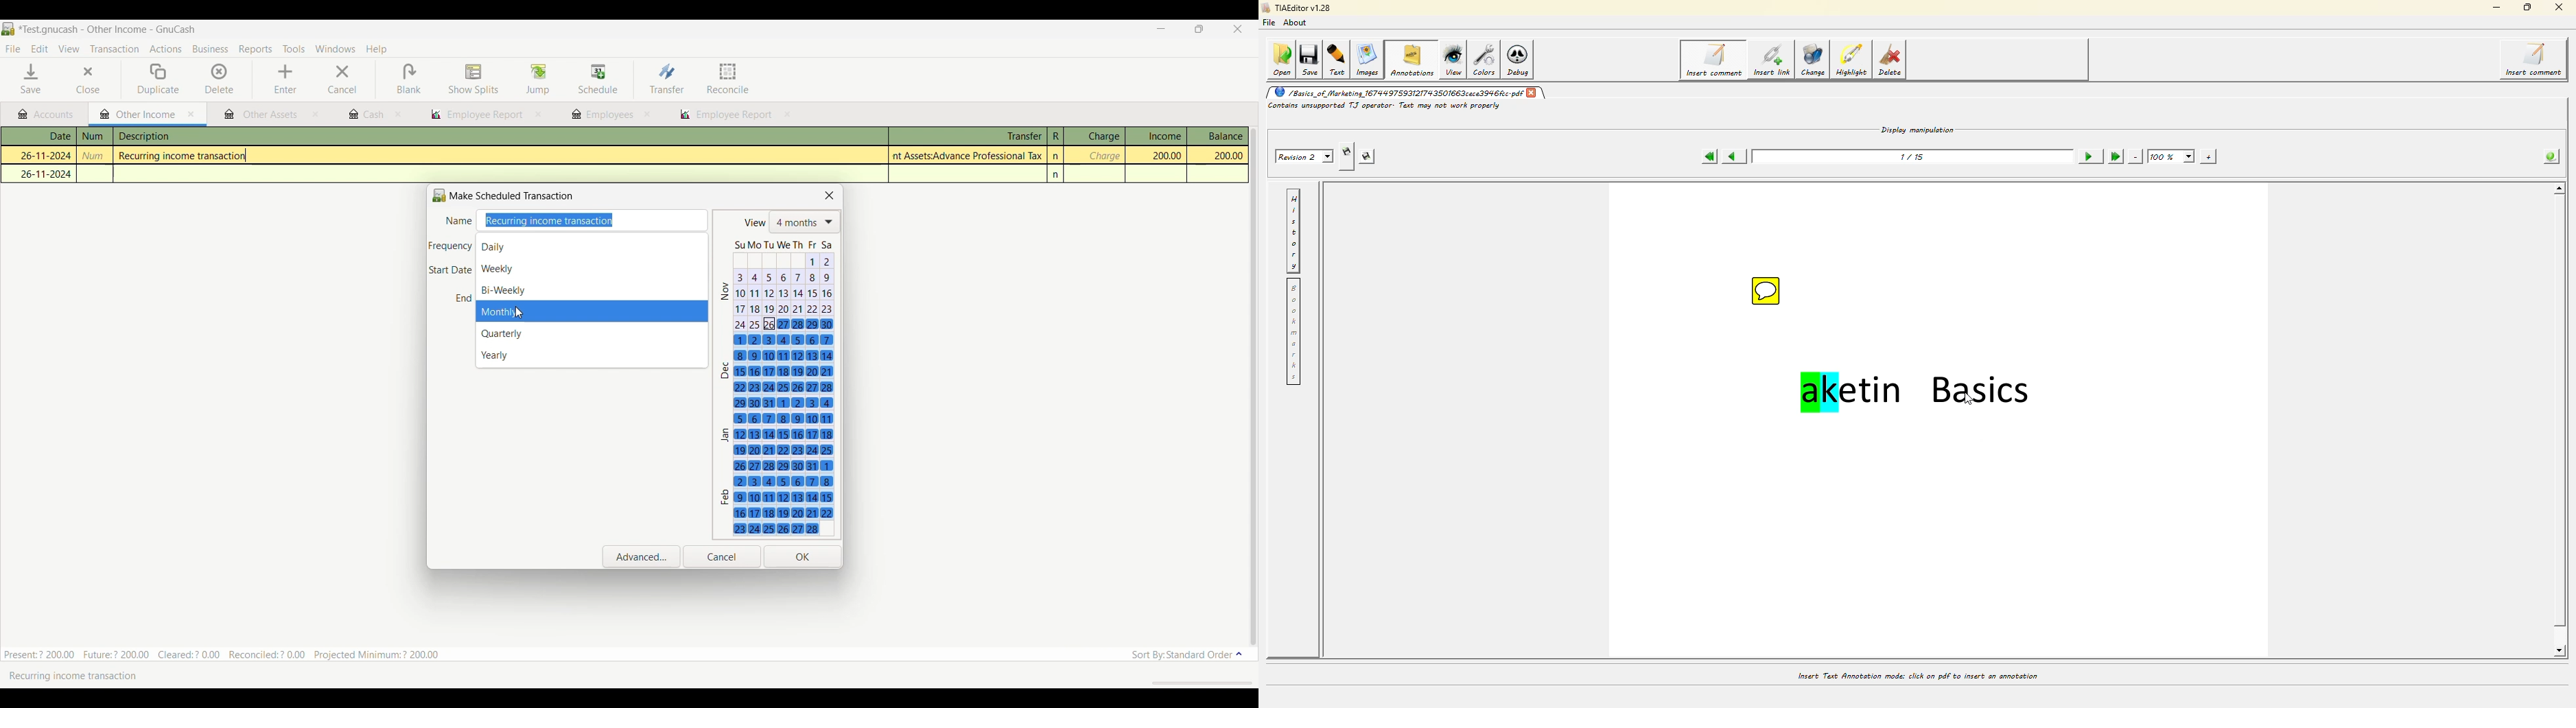  I want to click on Accounts, so click(49, 115).